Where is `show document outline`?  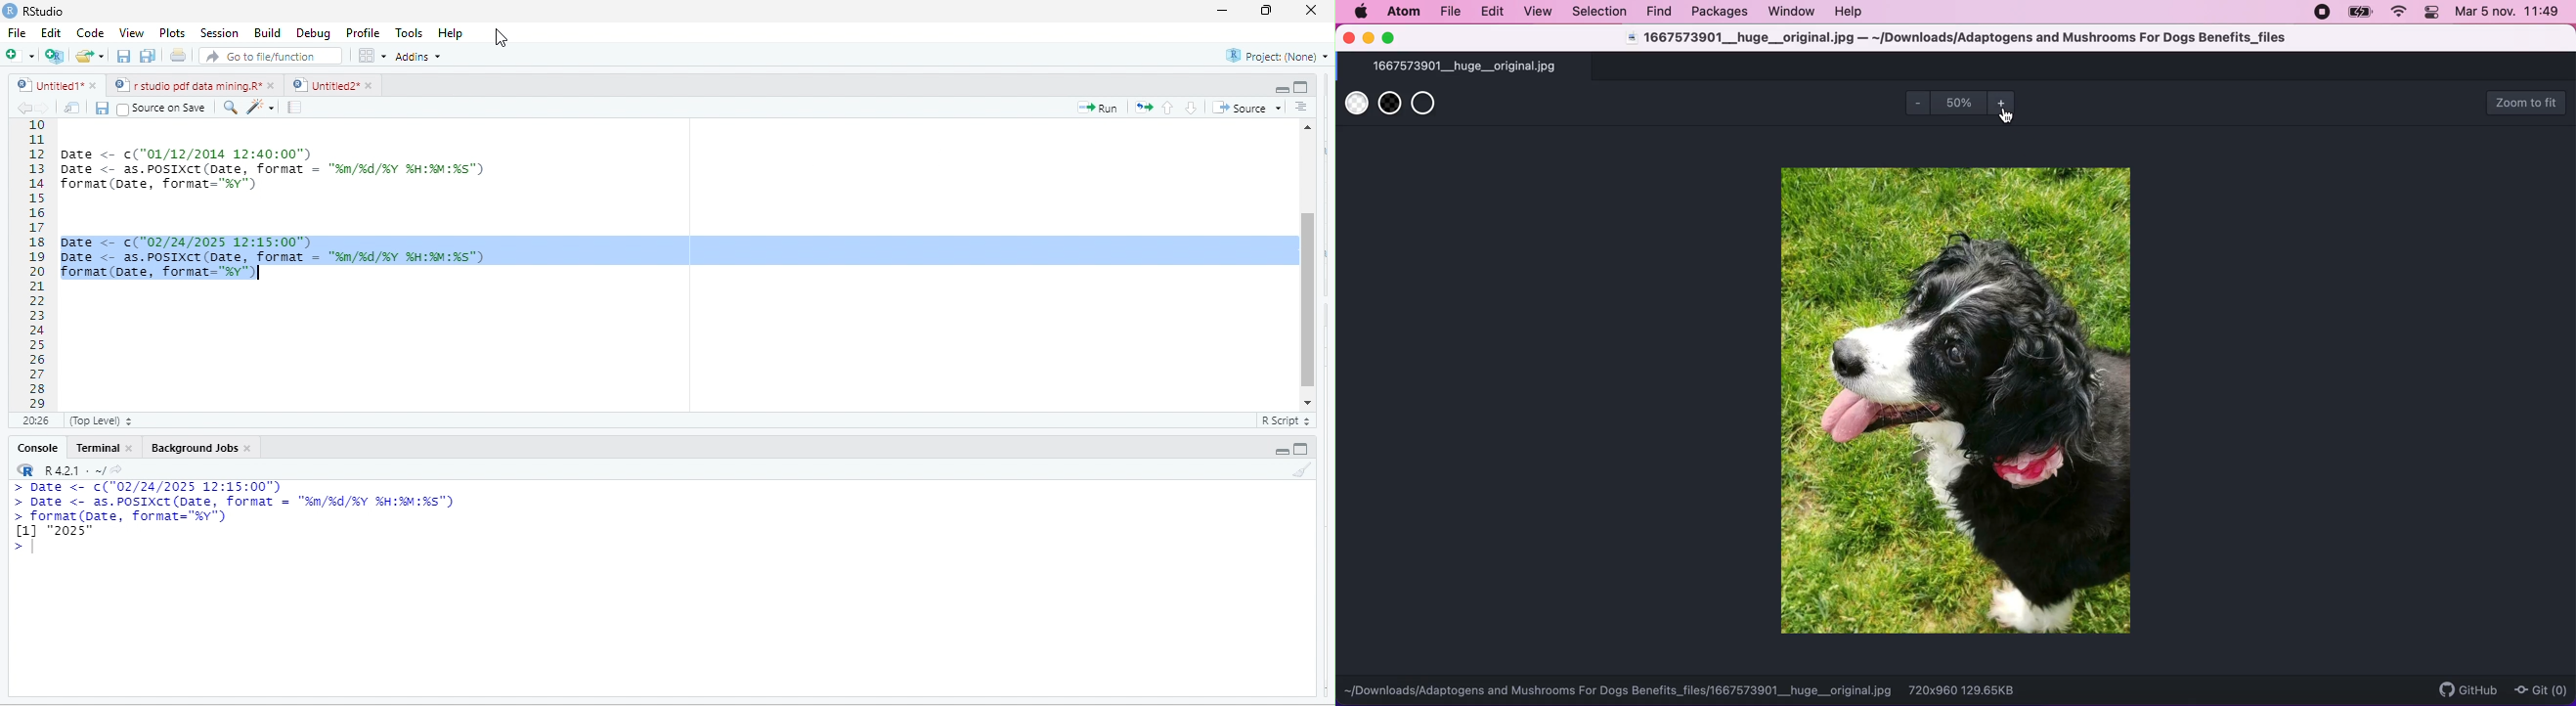 show document outline is located at coordinates (1305, 107).